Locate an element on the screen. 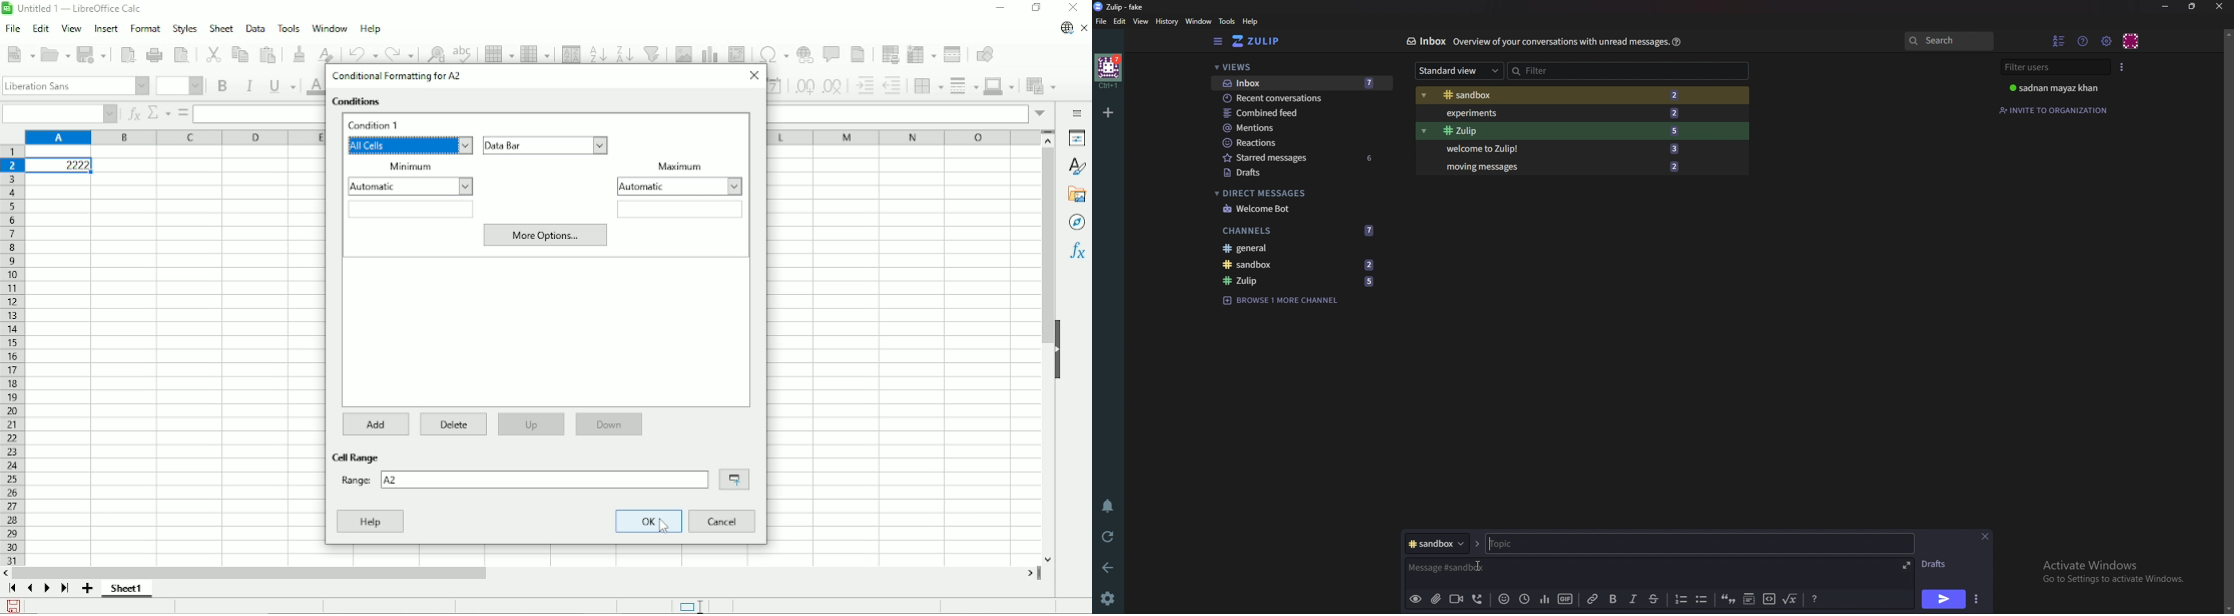  Scroll bar is located at coordinates (2228, 321).